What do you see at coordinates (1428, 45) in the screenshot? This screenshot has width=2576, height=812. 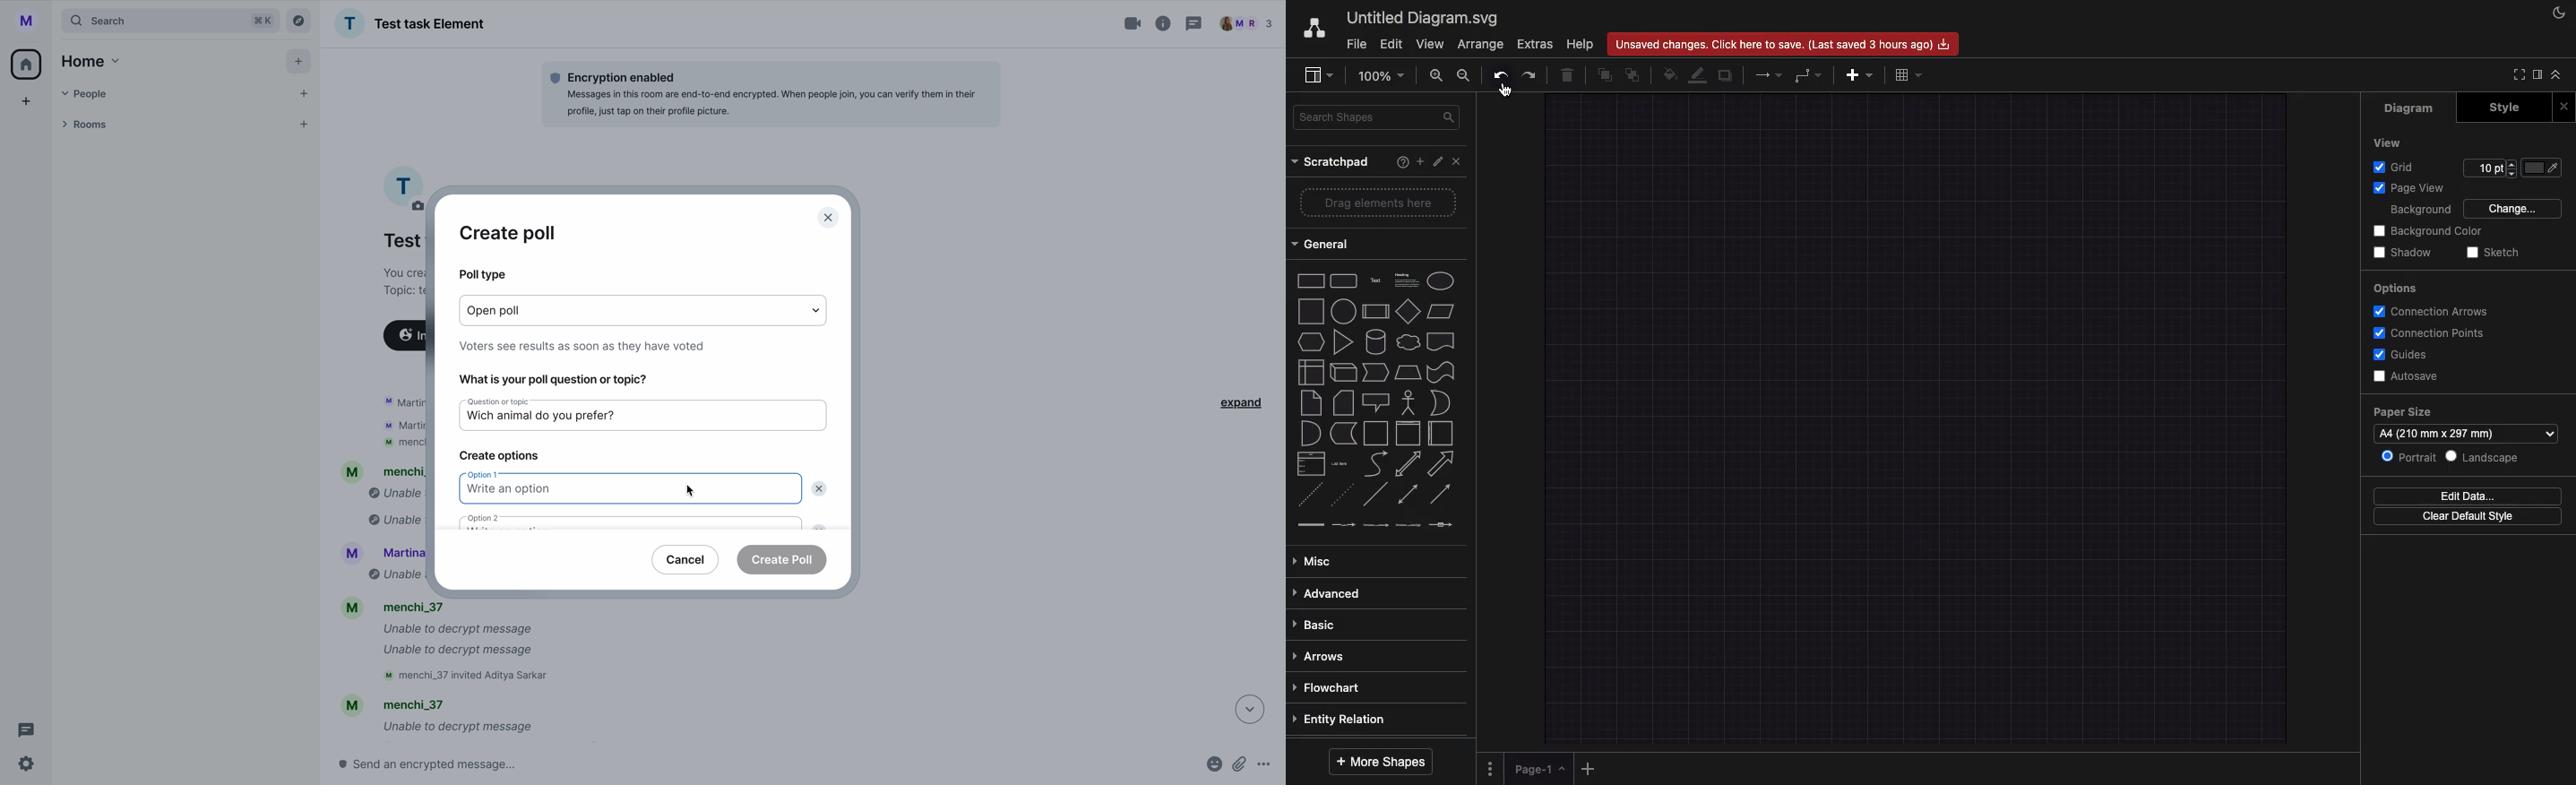 I see `View` at bounding box center [1428, 45].